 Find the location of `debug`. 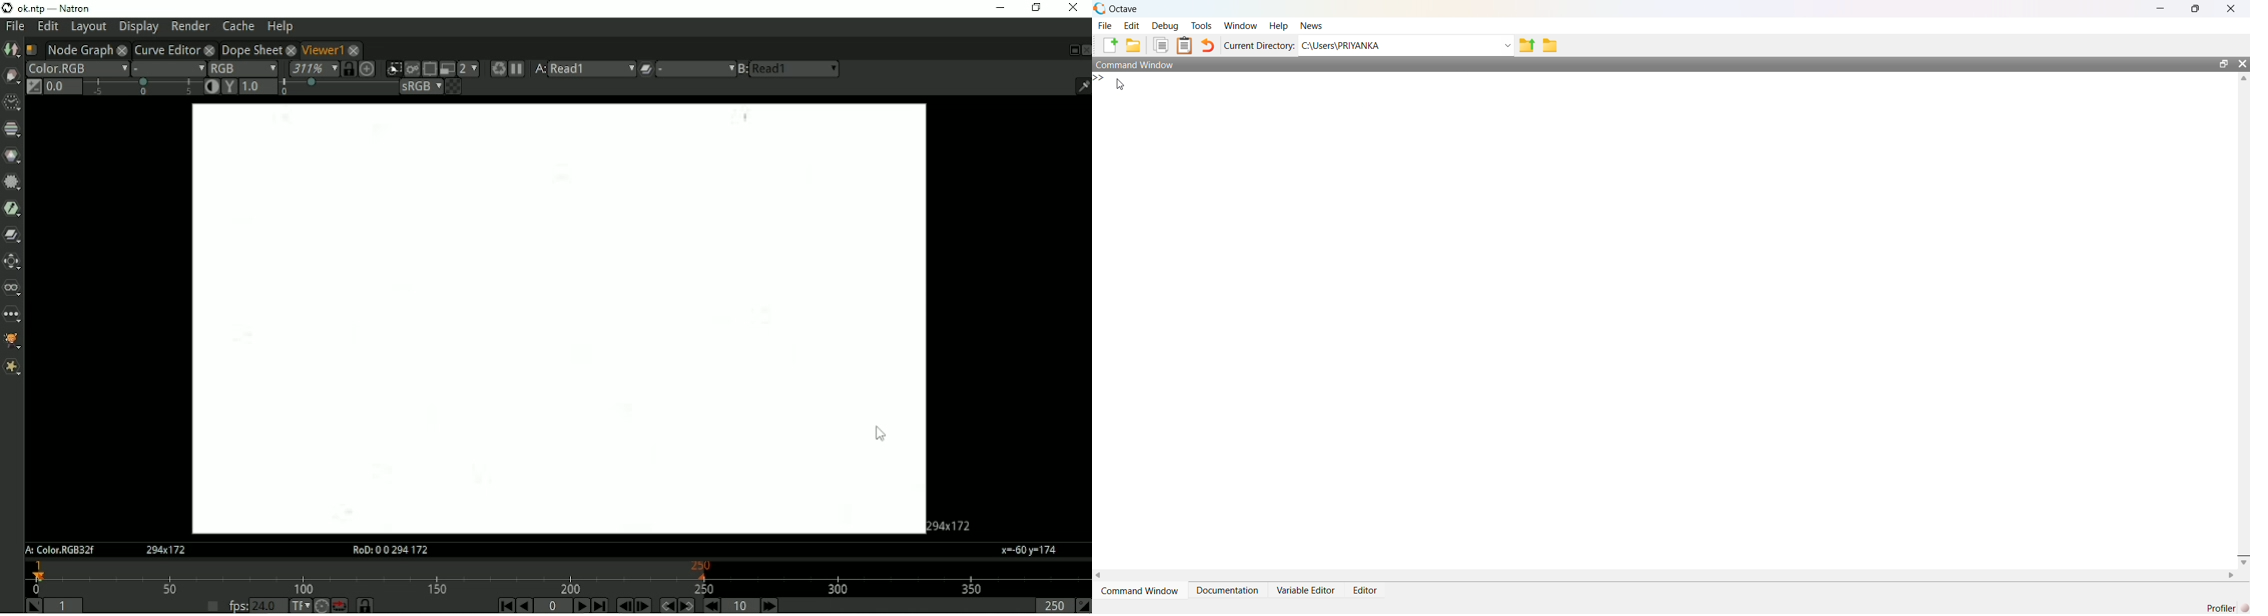

debug is located at coordinates (1164, 26).